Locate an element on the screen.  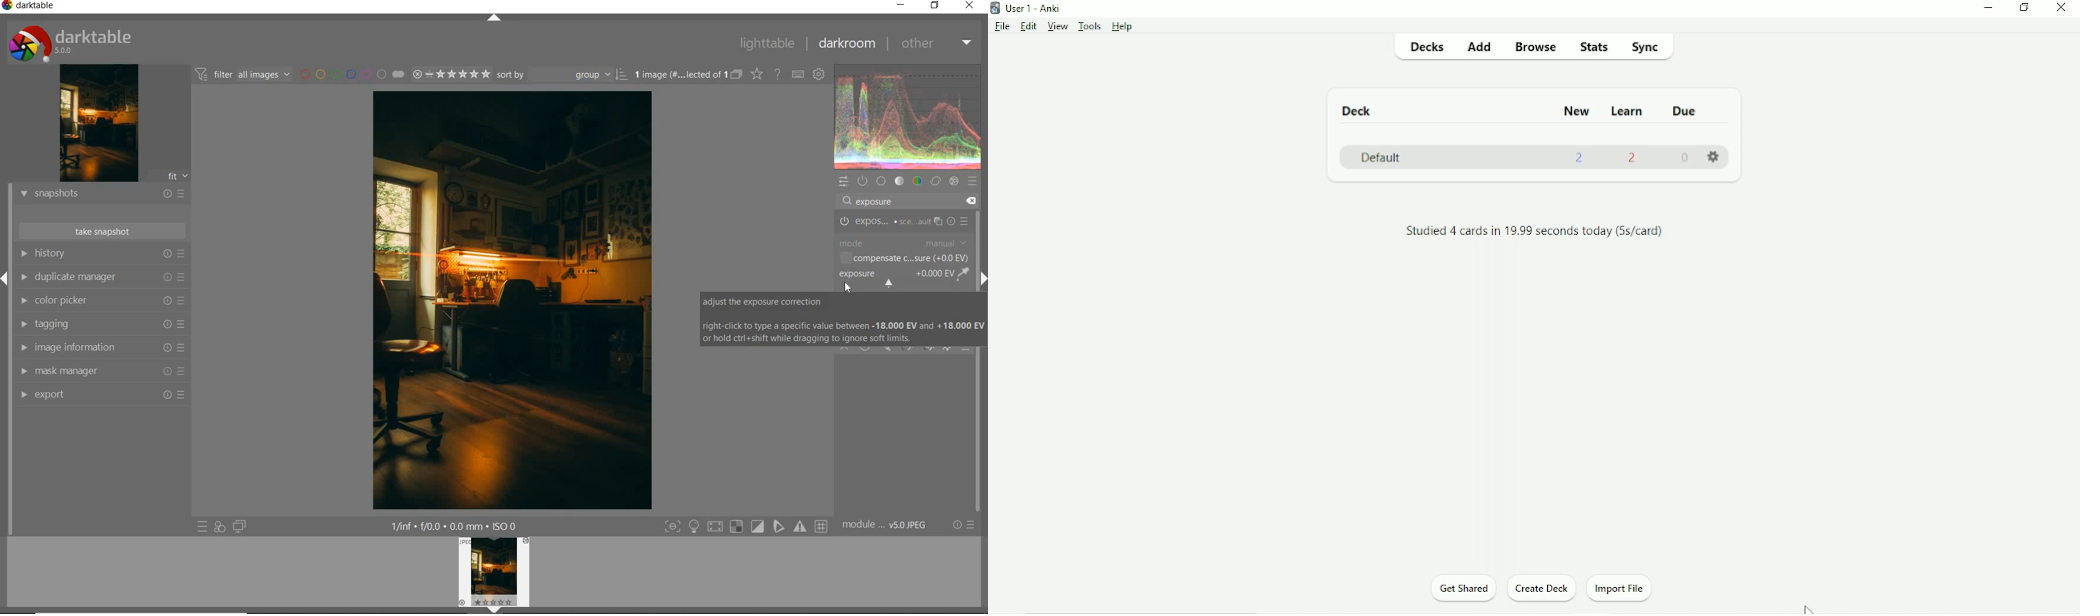
cursor is located at coordinates (847, 286).